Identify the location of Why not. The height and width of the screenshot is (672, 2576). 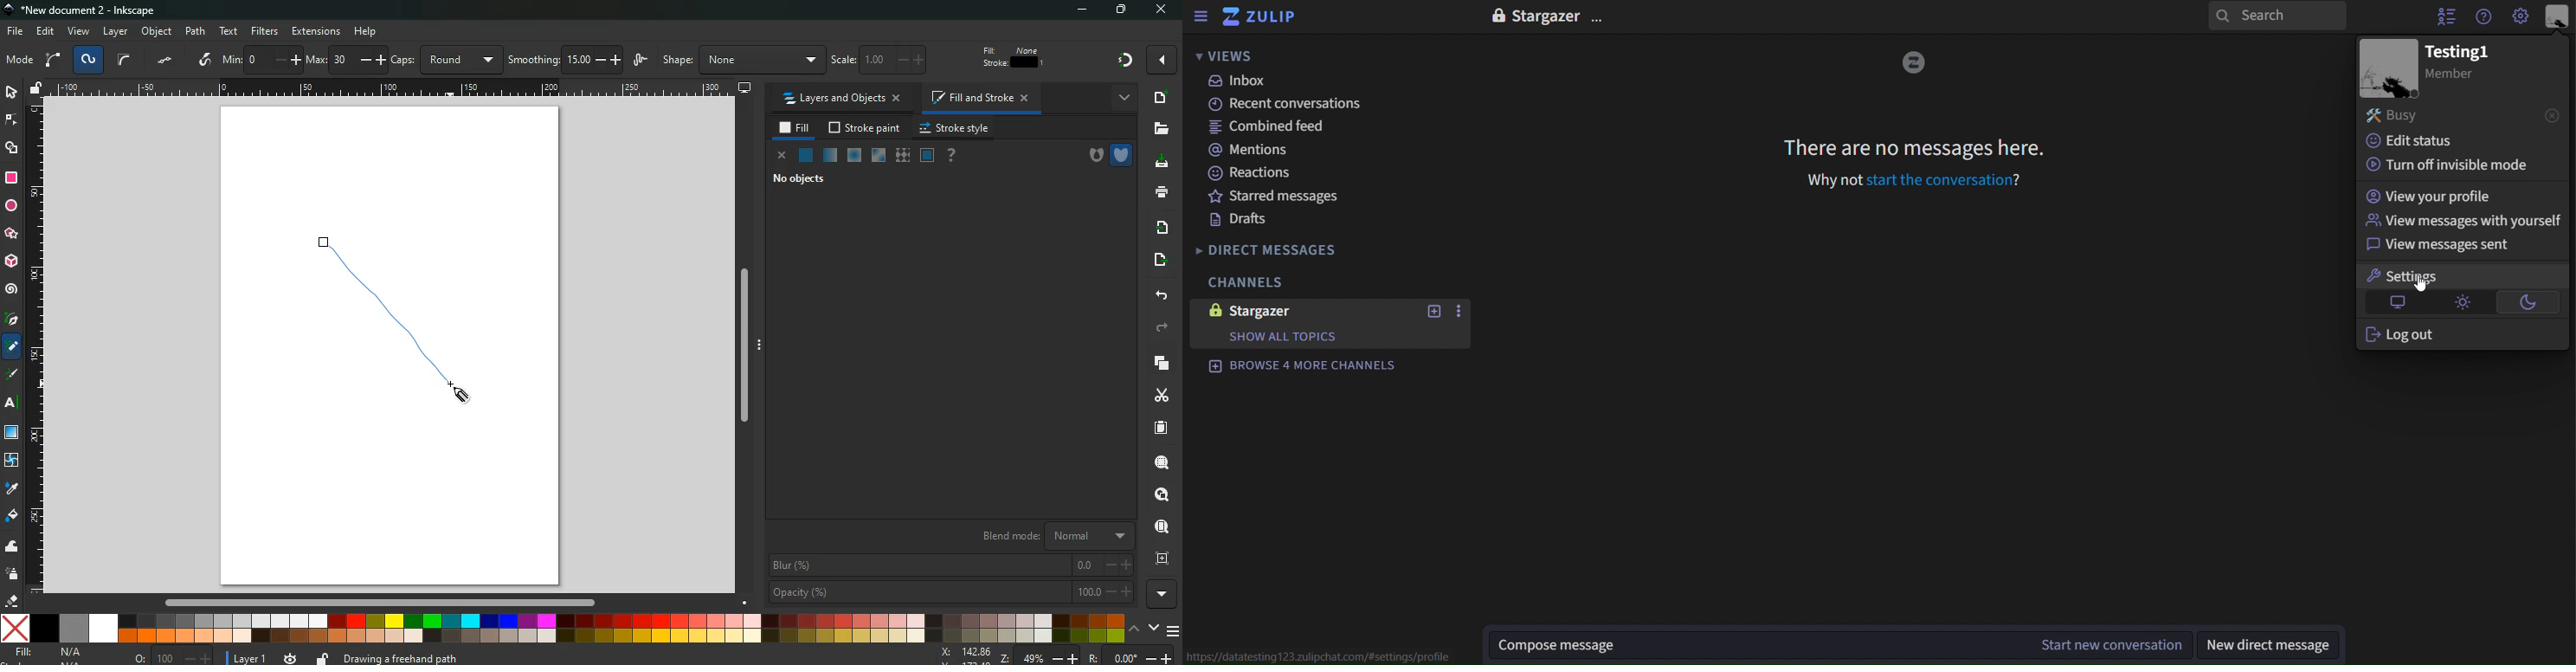
(1831, 180).